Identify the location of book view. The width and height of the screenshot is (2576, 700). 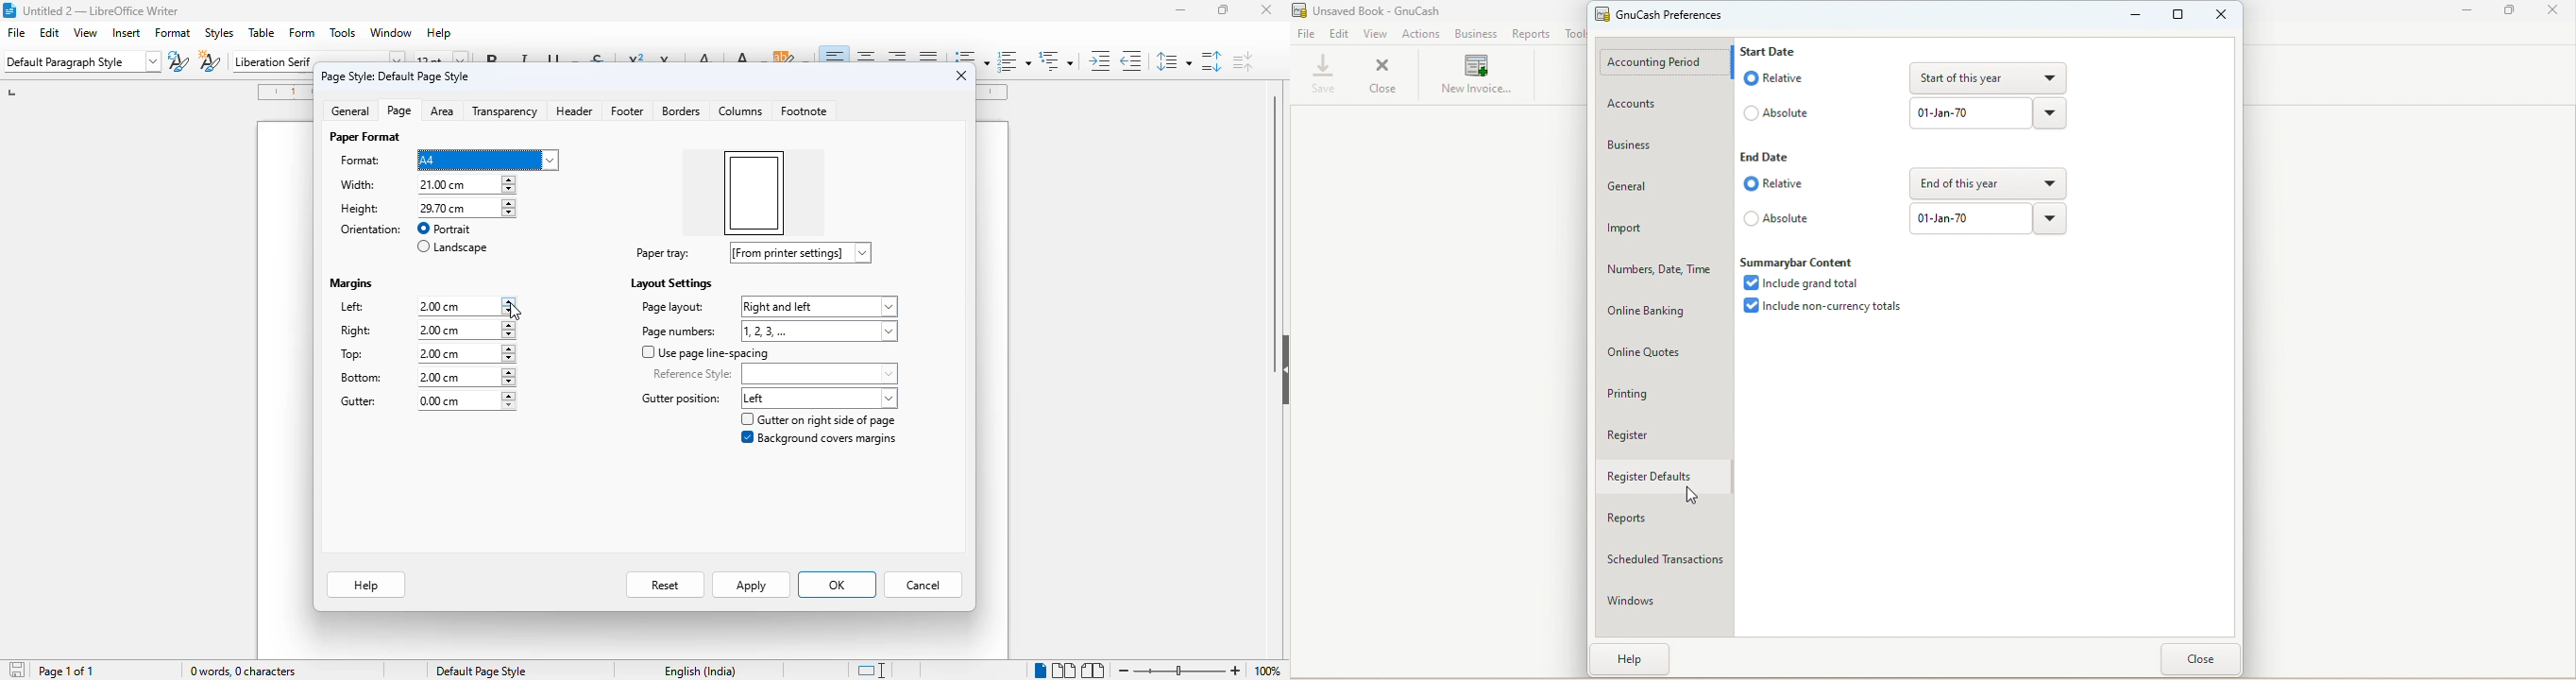
(1094, 670).